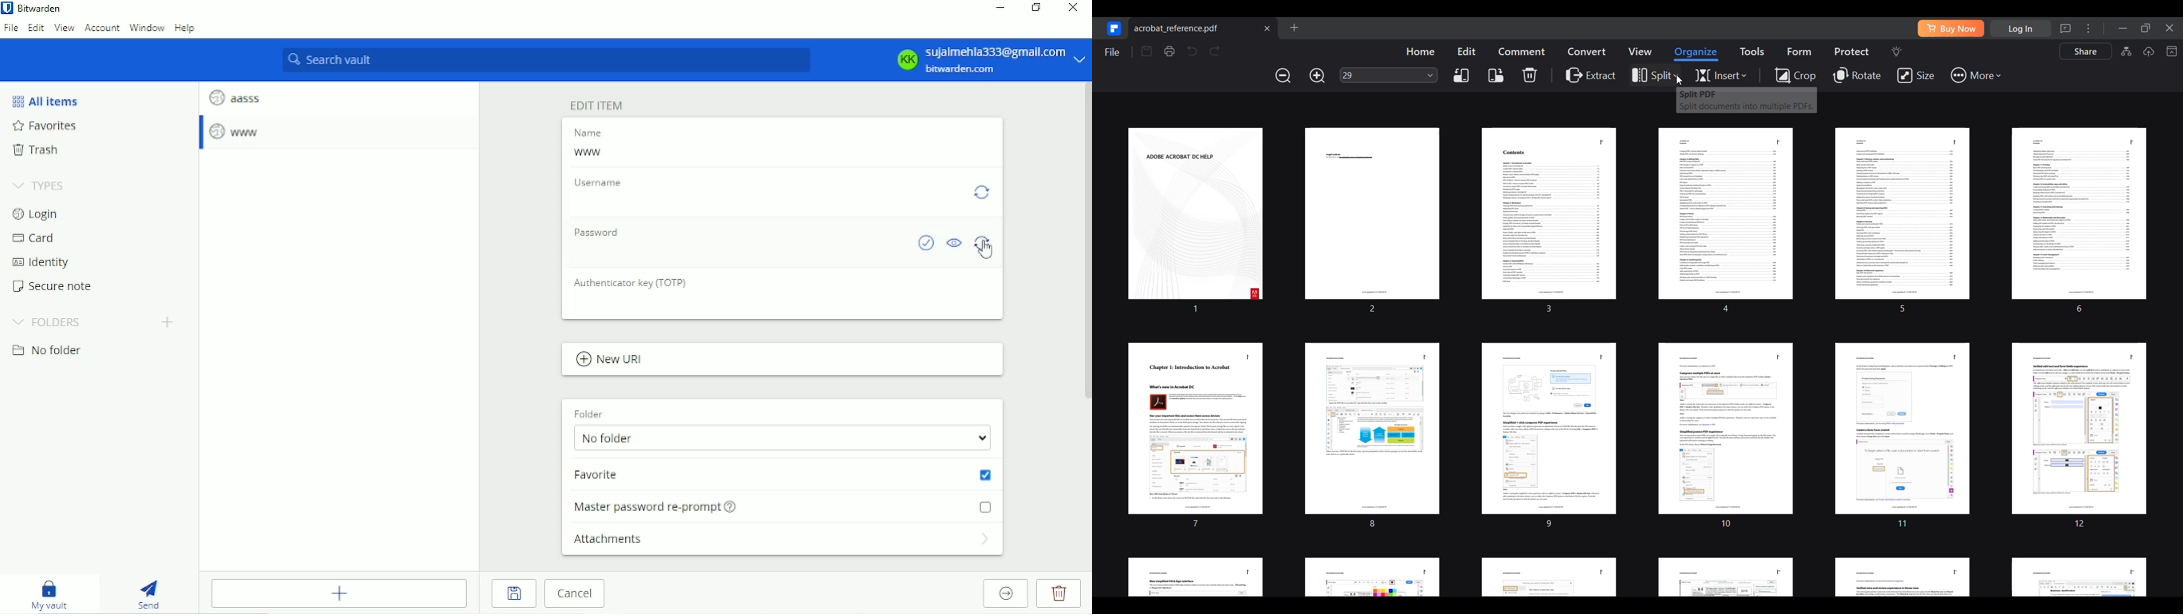  Describe the element at coordinates (1111, 52) in the screenshot. I see `File` at that location.